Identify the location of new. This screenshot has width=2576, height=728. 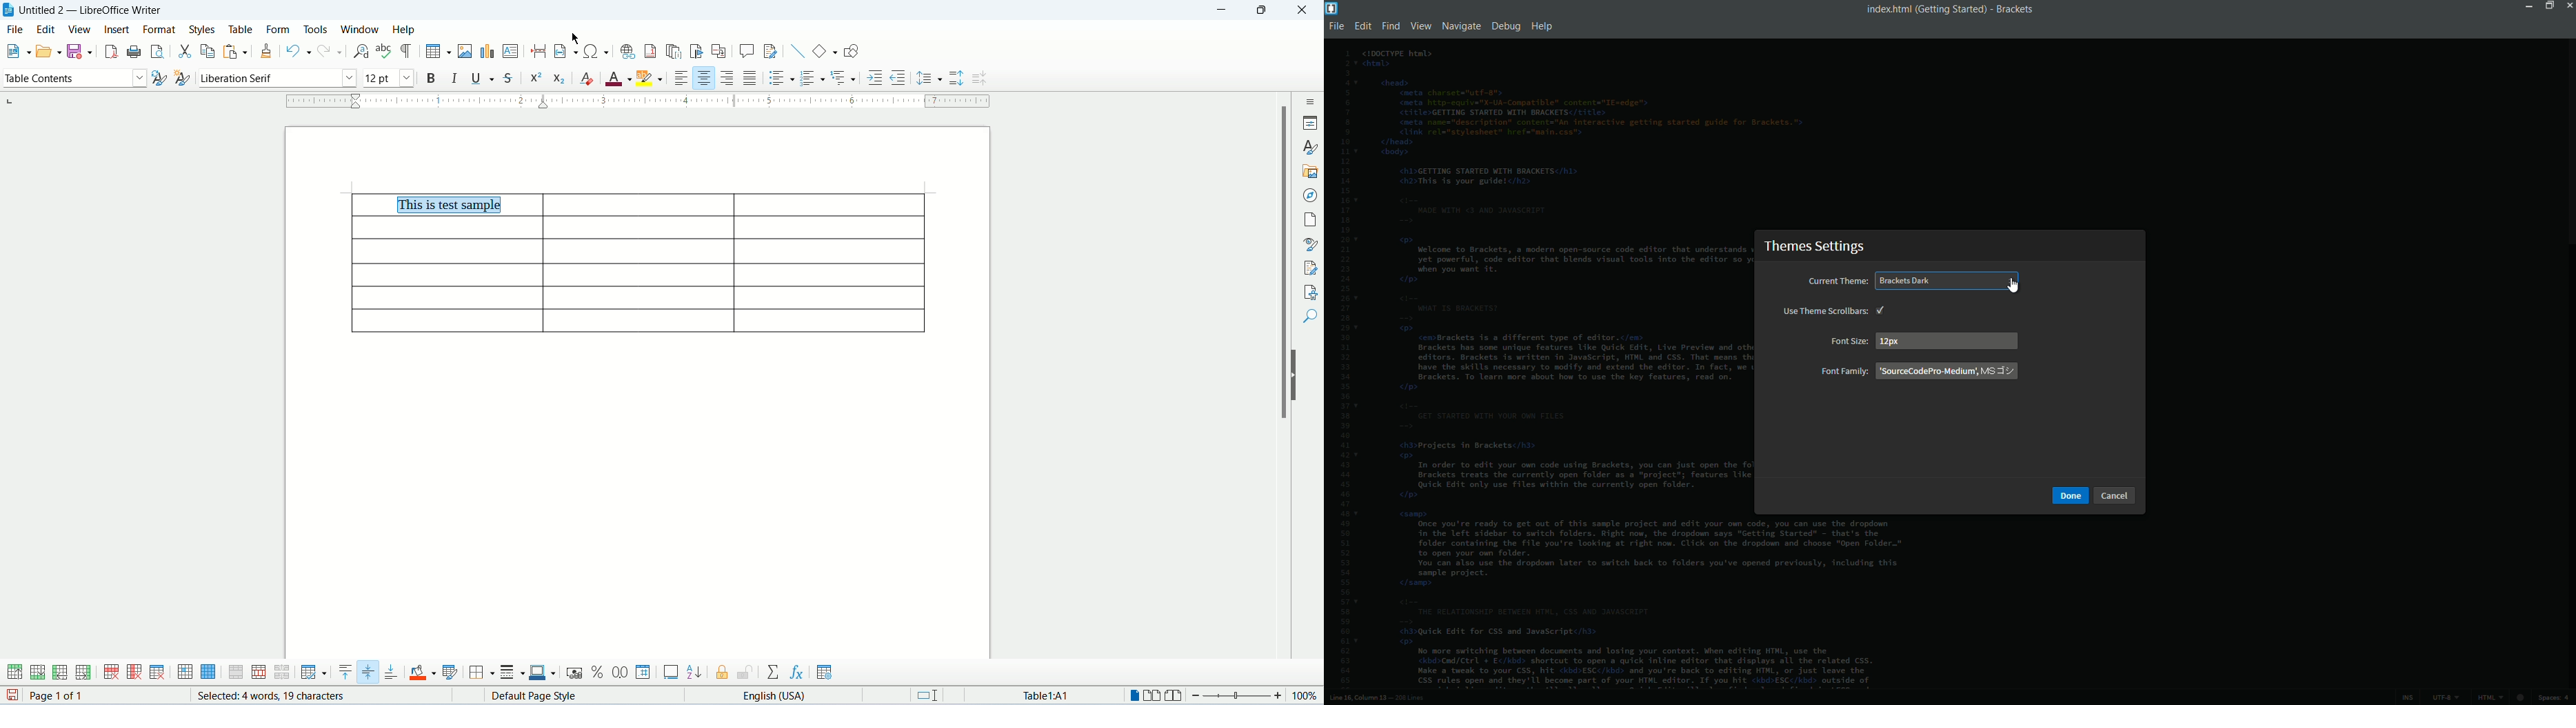
(17, 50).